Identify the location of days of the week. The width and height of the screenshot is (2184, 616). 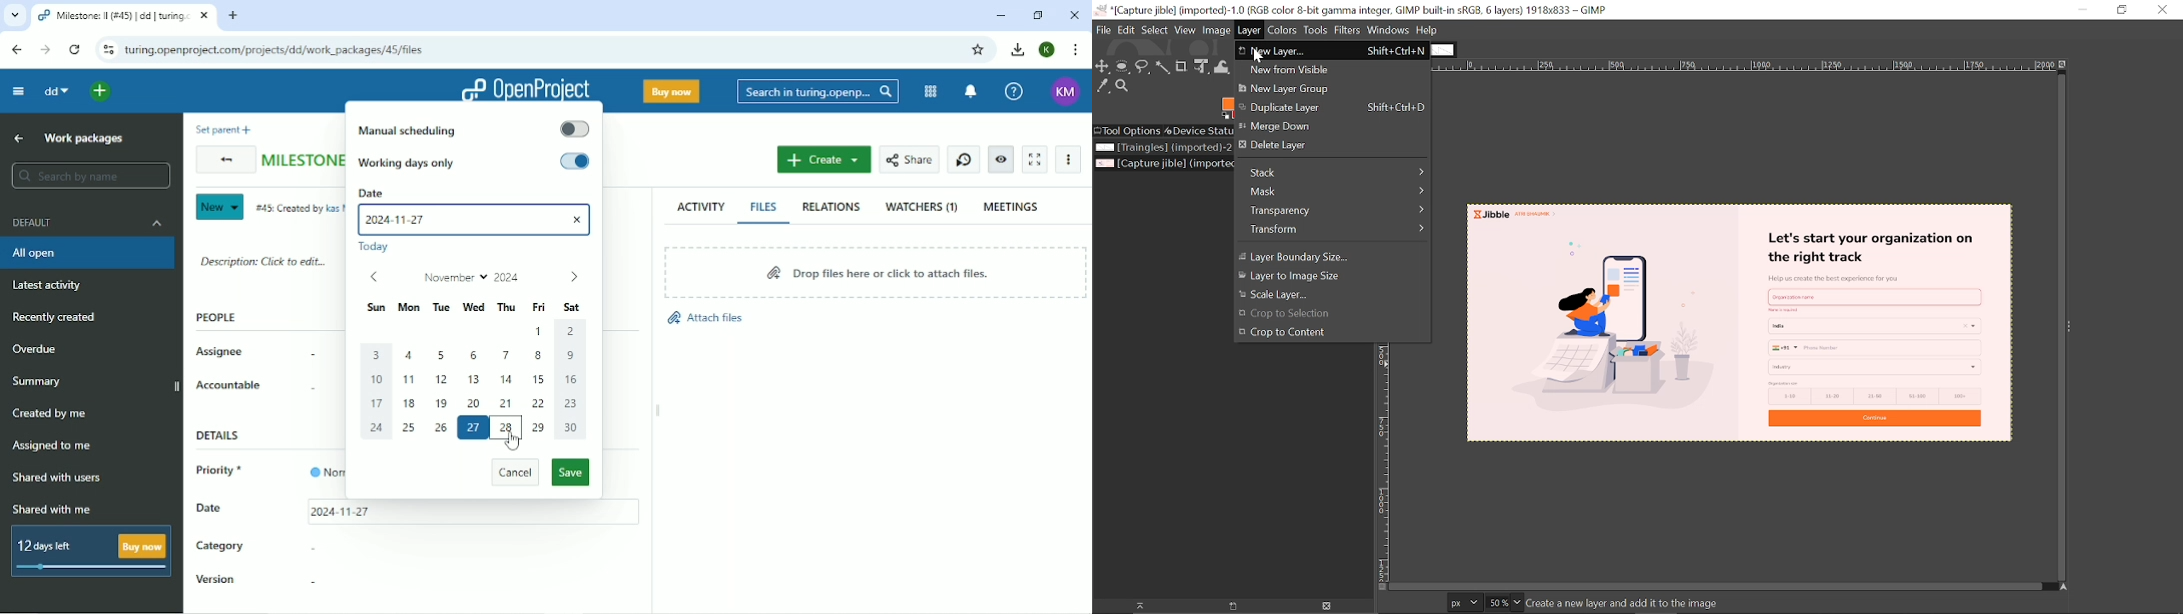
(476, 307).